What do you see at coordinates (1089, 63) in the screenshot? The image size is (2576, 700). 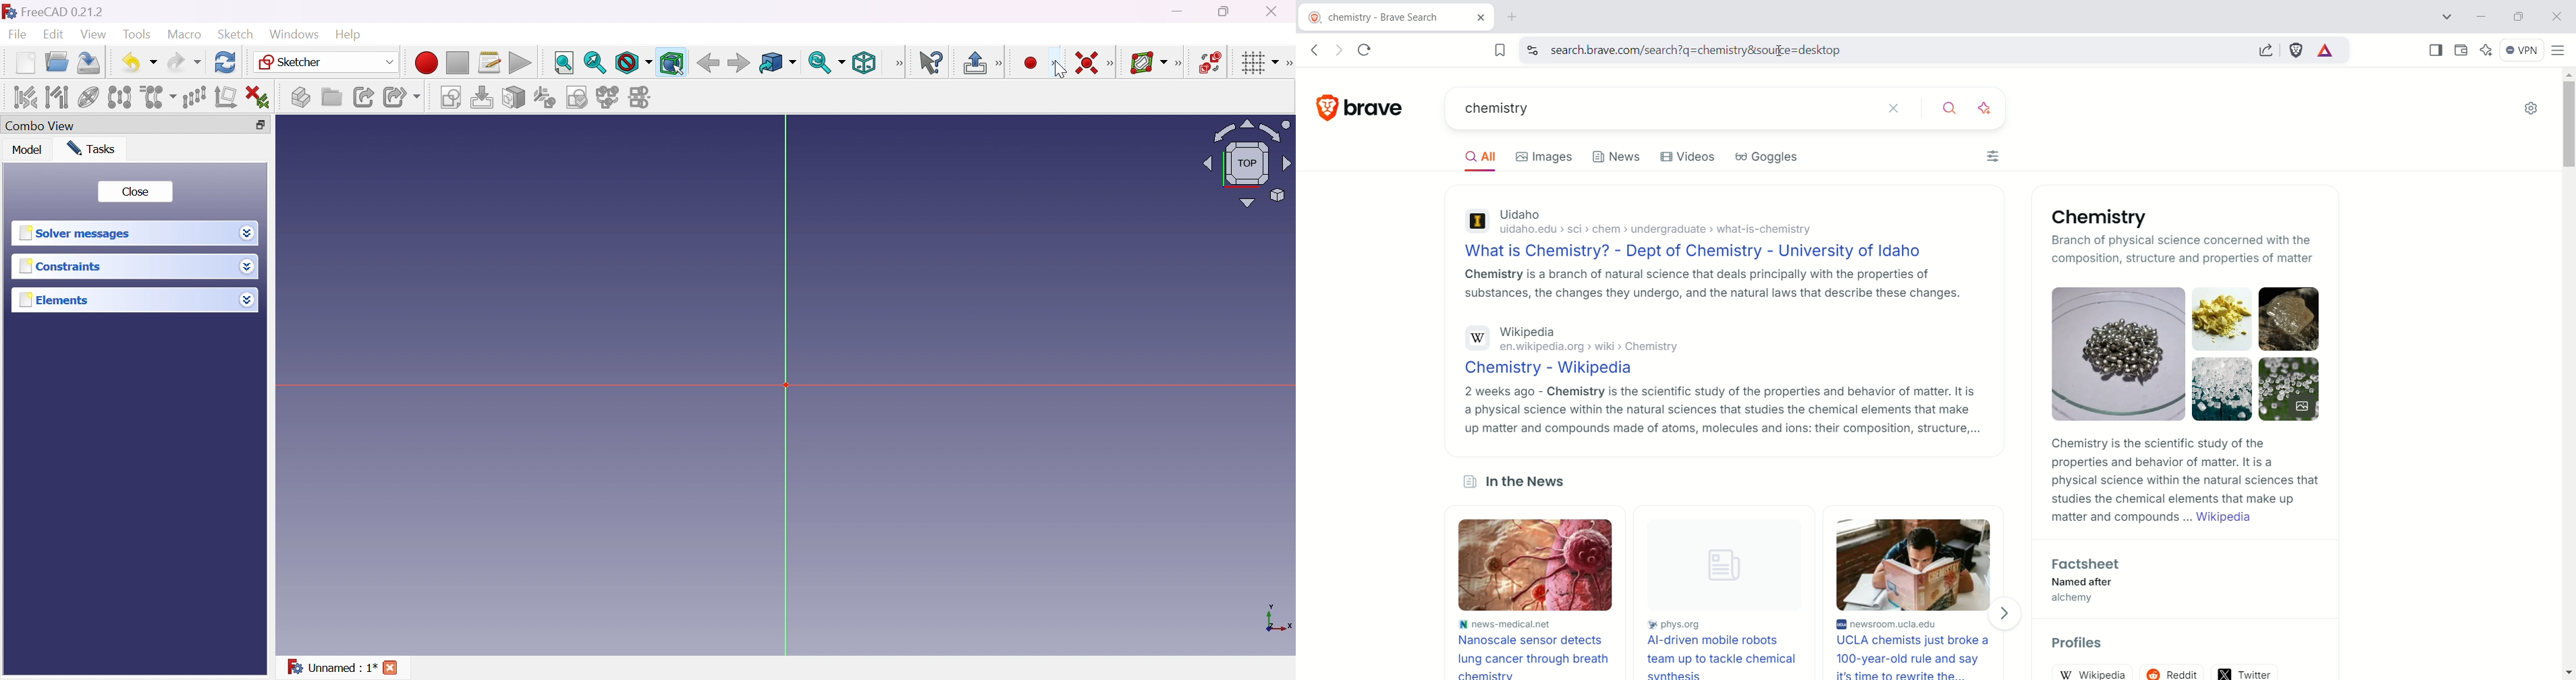 I see `Constrain coincident` at bounding box center [1089, 63].